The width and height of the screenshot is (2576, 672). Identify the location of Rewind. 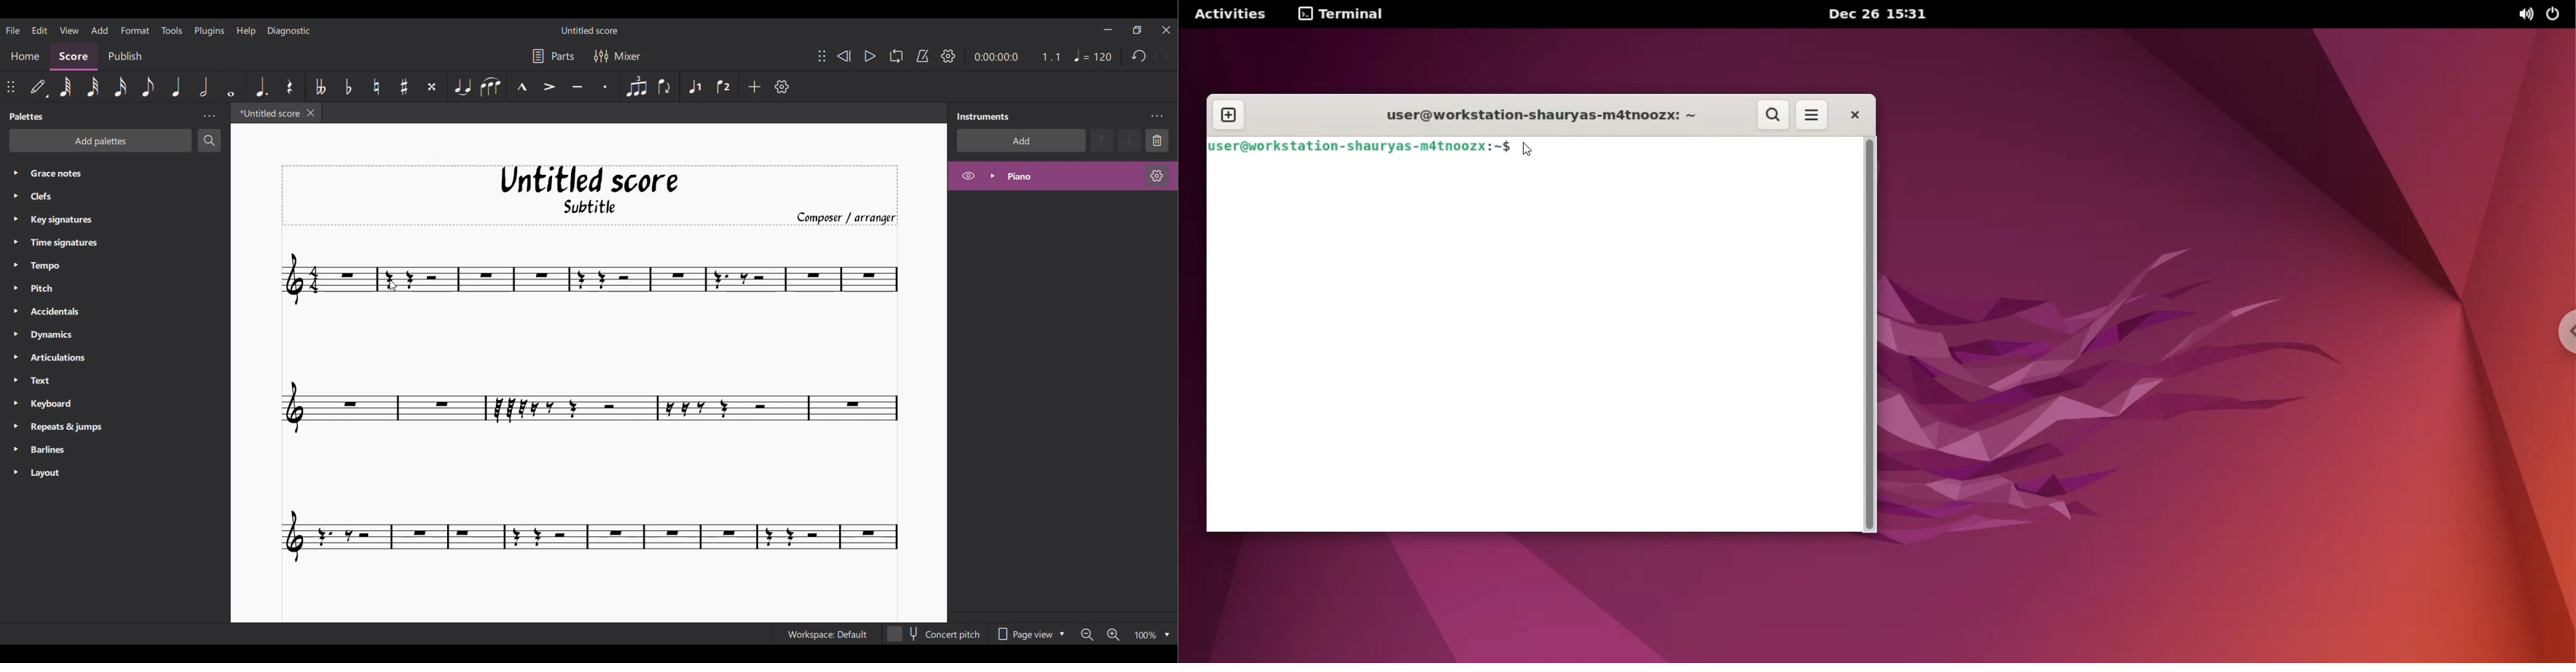
(844, 55).